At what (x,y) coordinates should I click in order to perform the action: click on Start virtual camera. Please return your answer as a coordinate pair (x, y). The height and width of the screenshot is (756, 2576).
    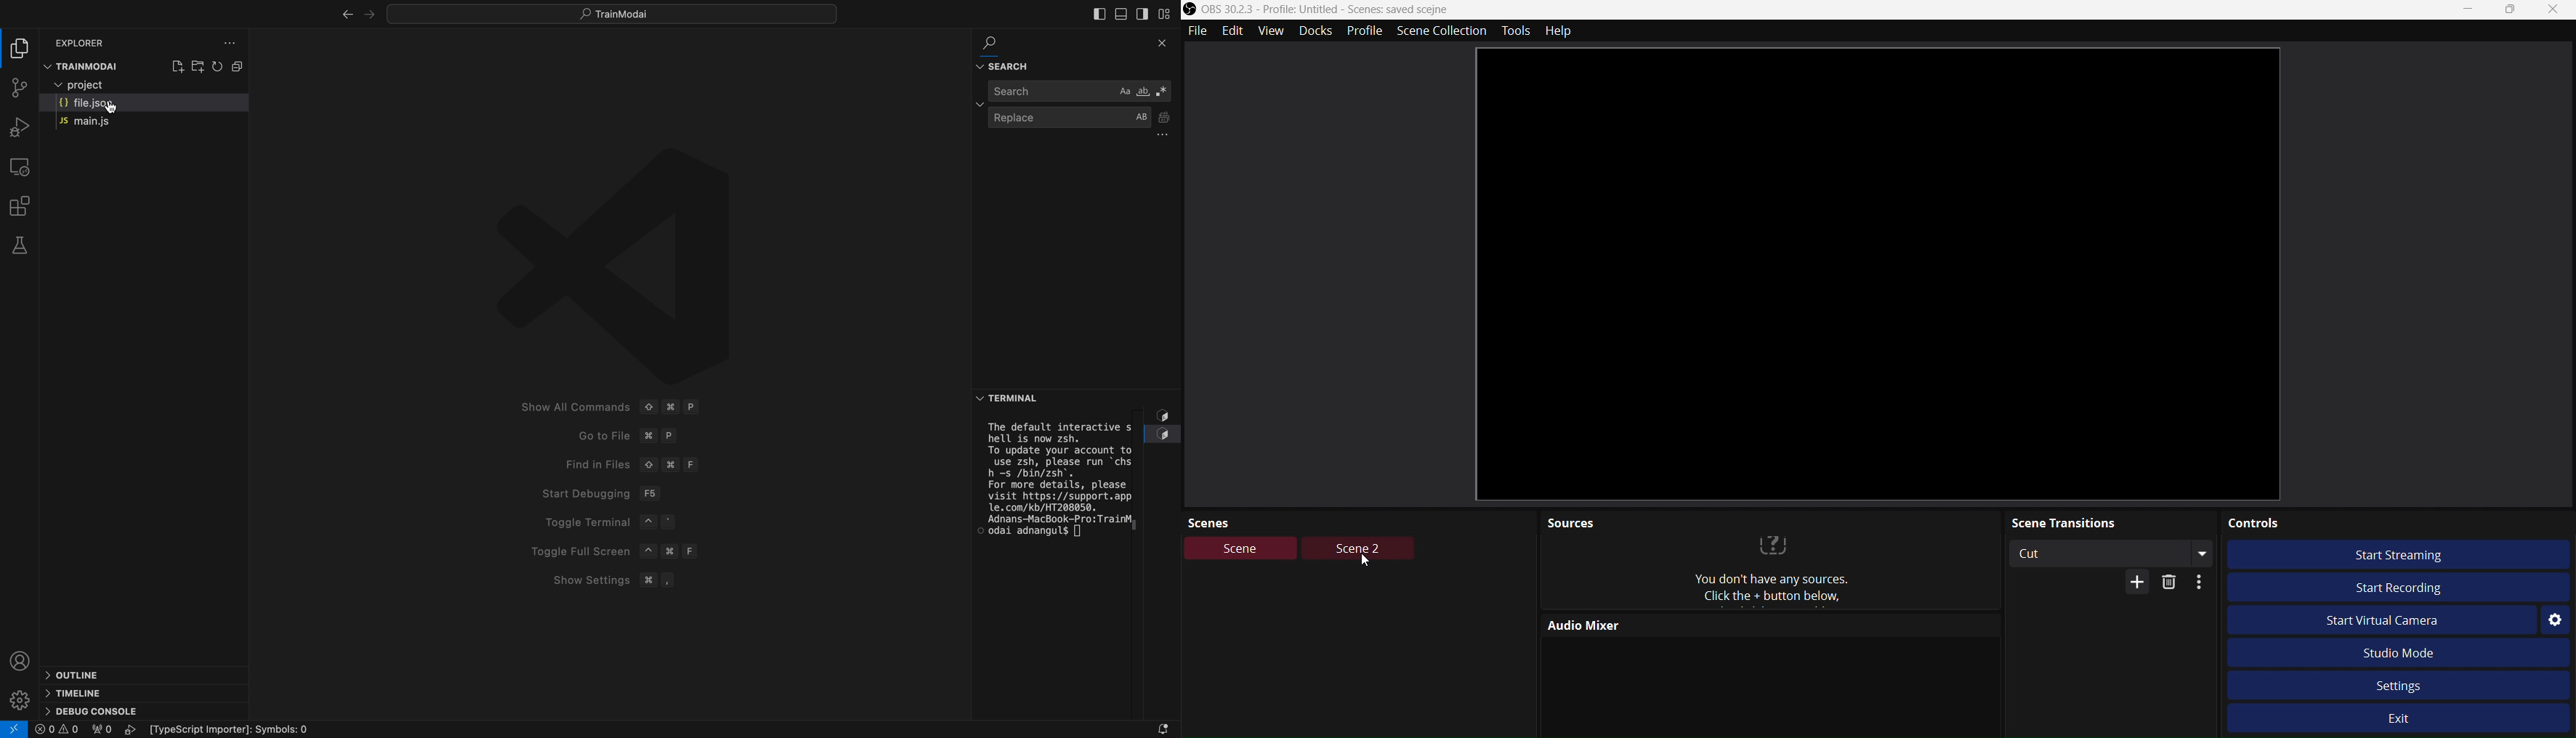
    Looking at the image, I should click on (2383, 620).